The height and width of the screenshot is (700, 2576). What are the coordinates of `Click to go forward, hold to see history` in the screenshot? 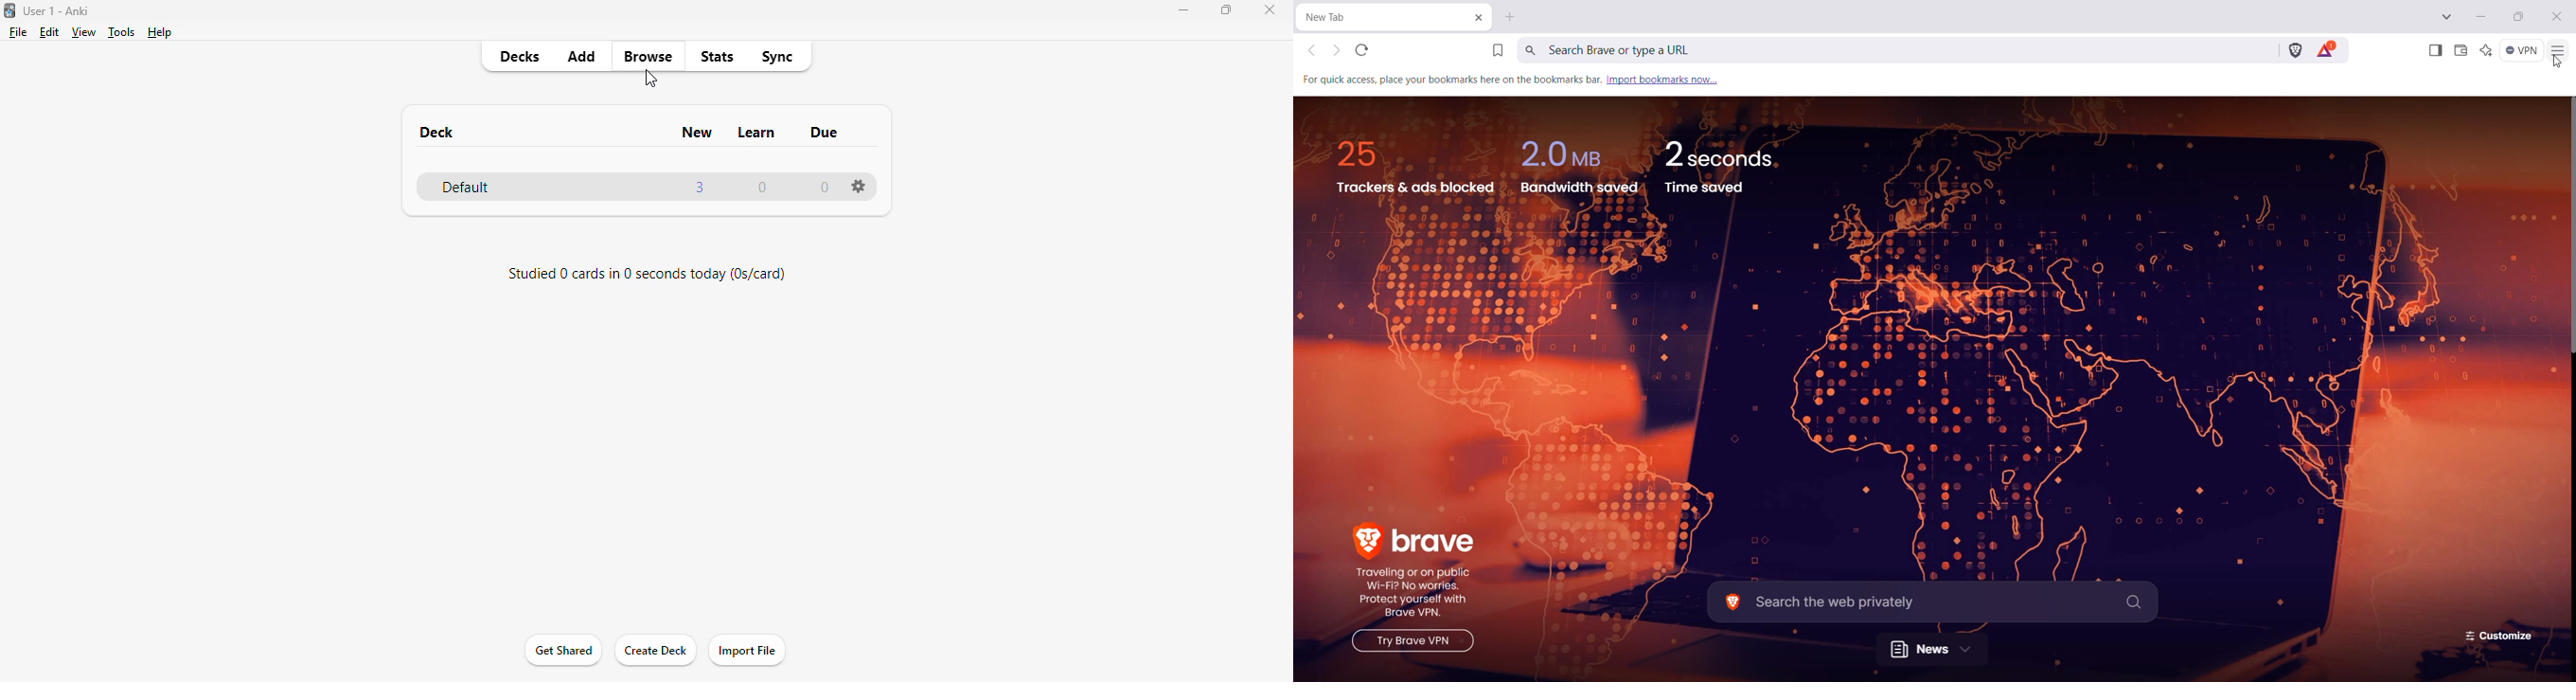 It's located at (1335, 51).